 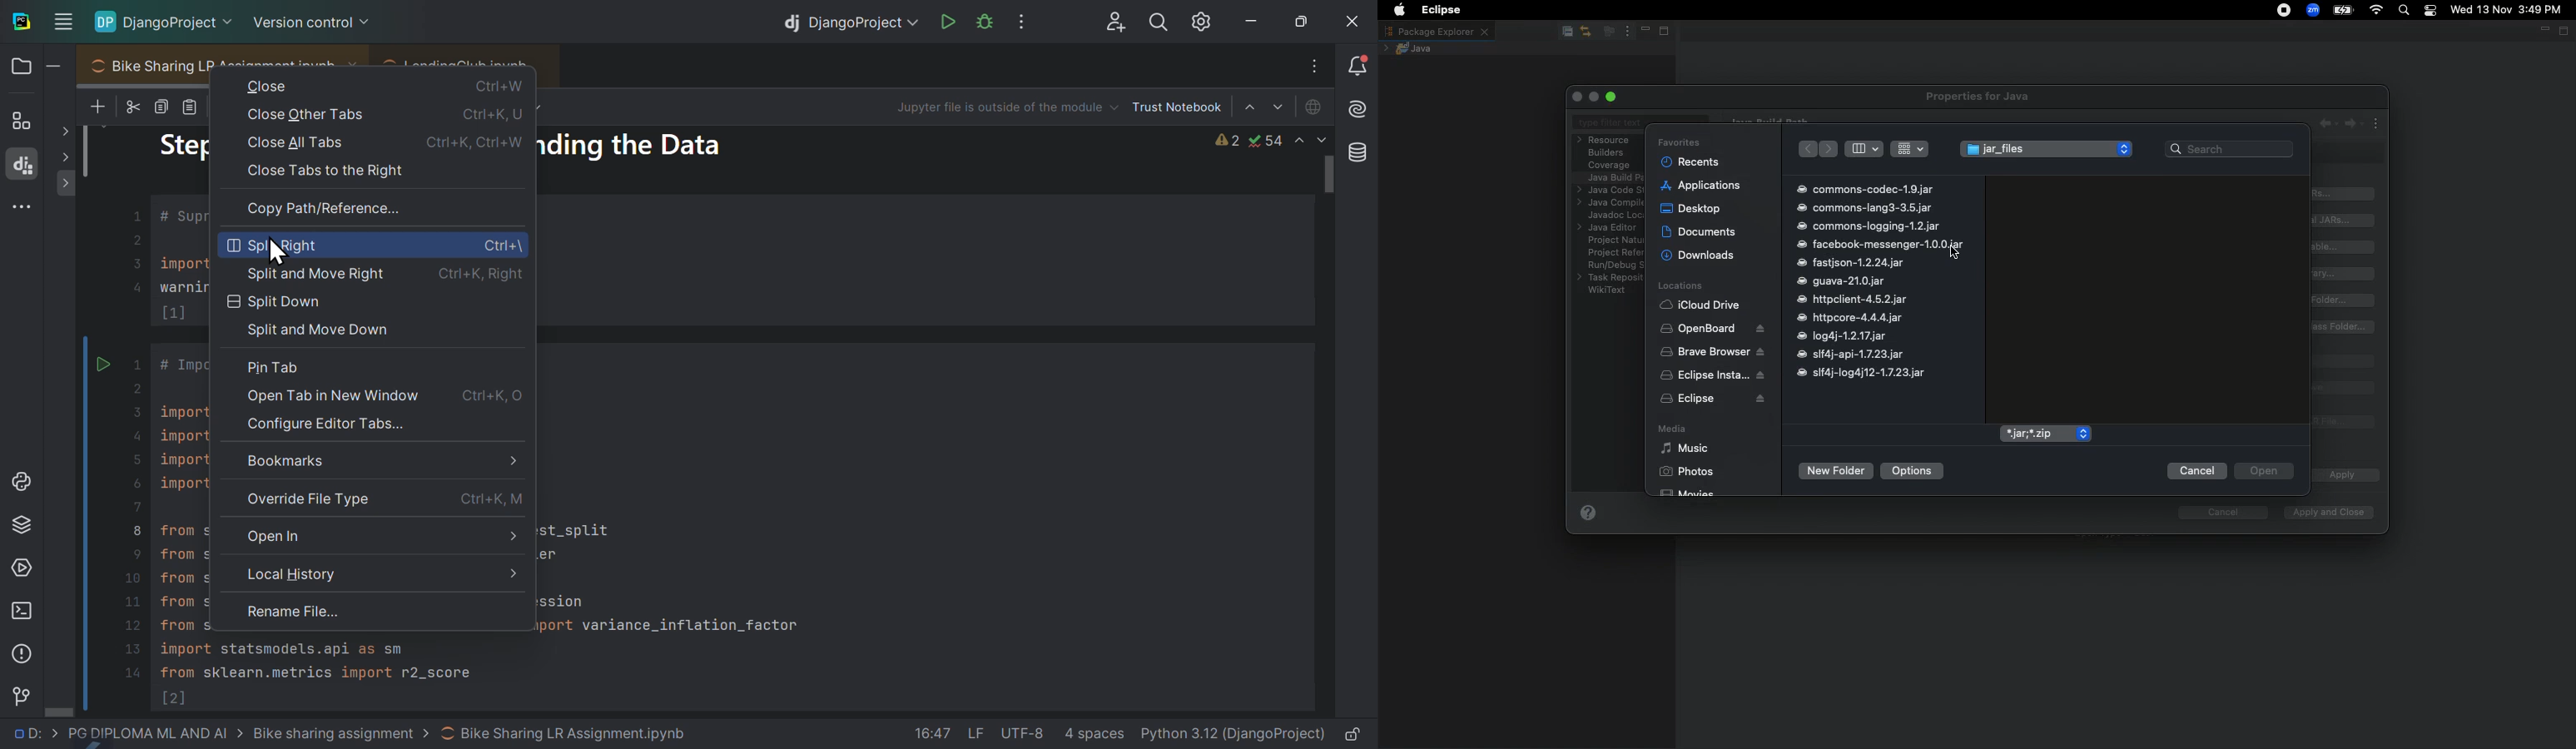 What do you see at coordinates (344, 207) in the screenshot?
I see `Copy path reference` at bounding box center [344, 207].